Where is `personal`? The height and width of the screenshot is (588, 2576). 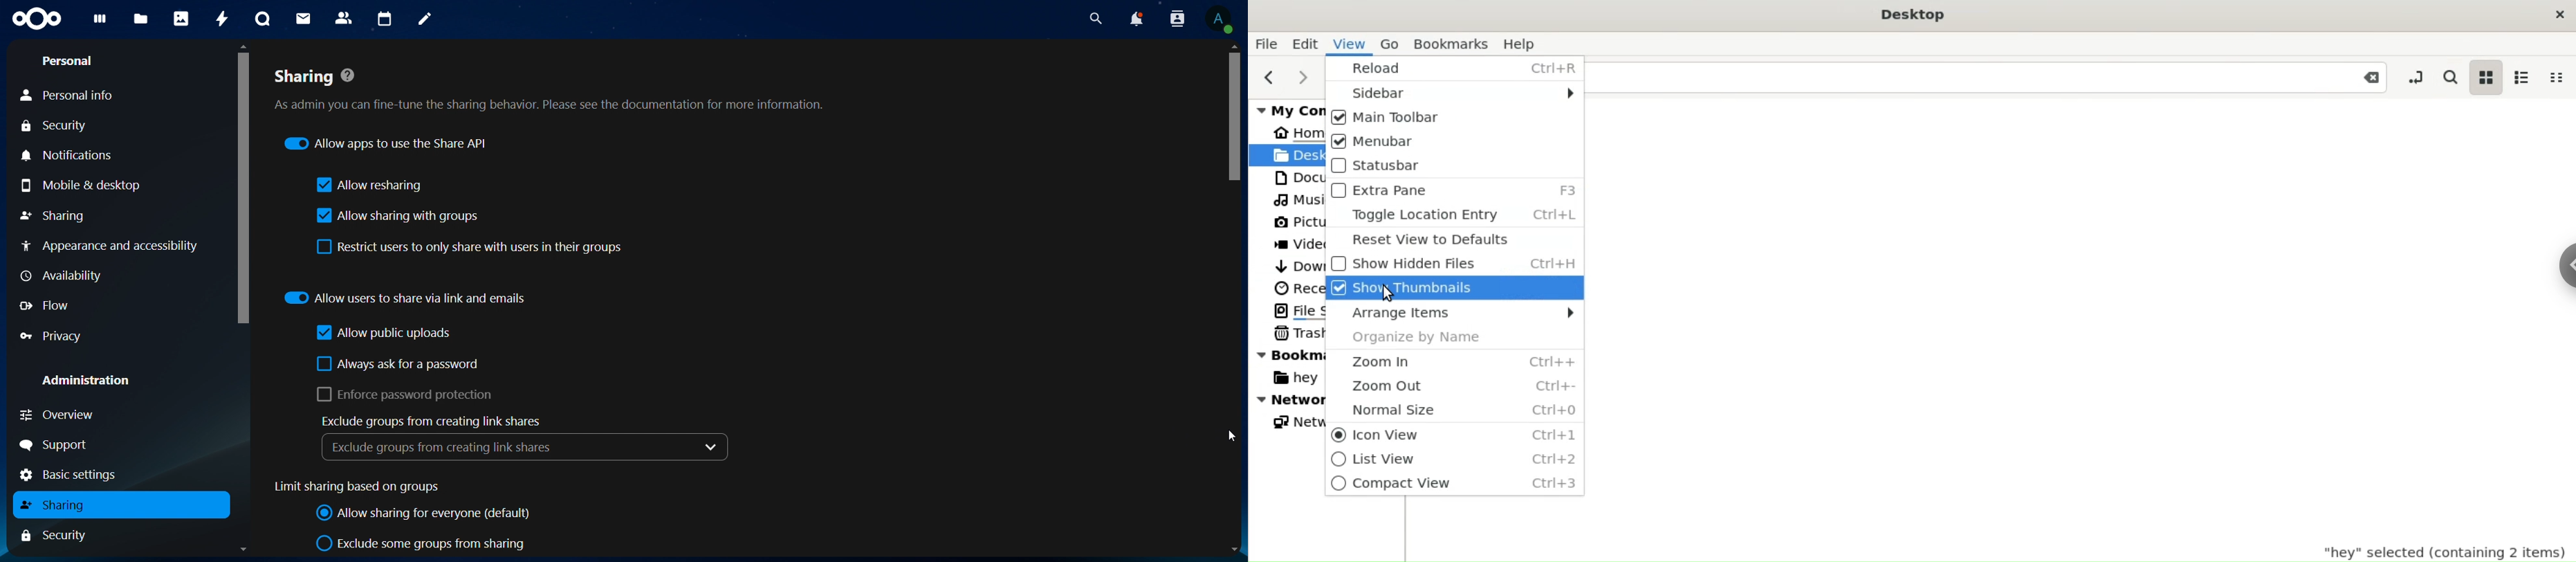
personal is located at coordinates (72, 61).